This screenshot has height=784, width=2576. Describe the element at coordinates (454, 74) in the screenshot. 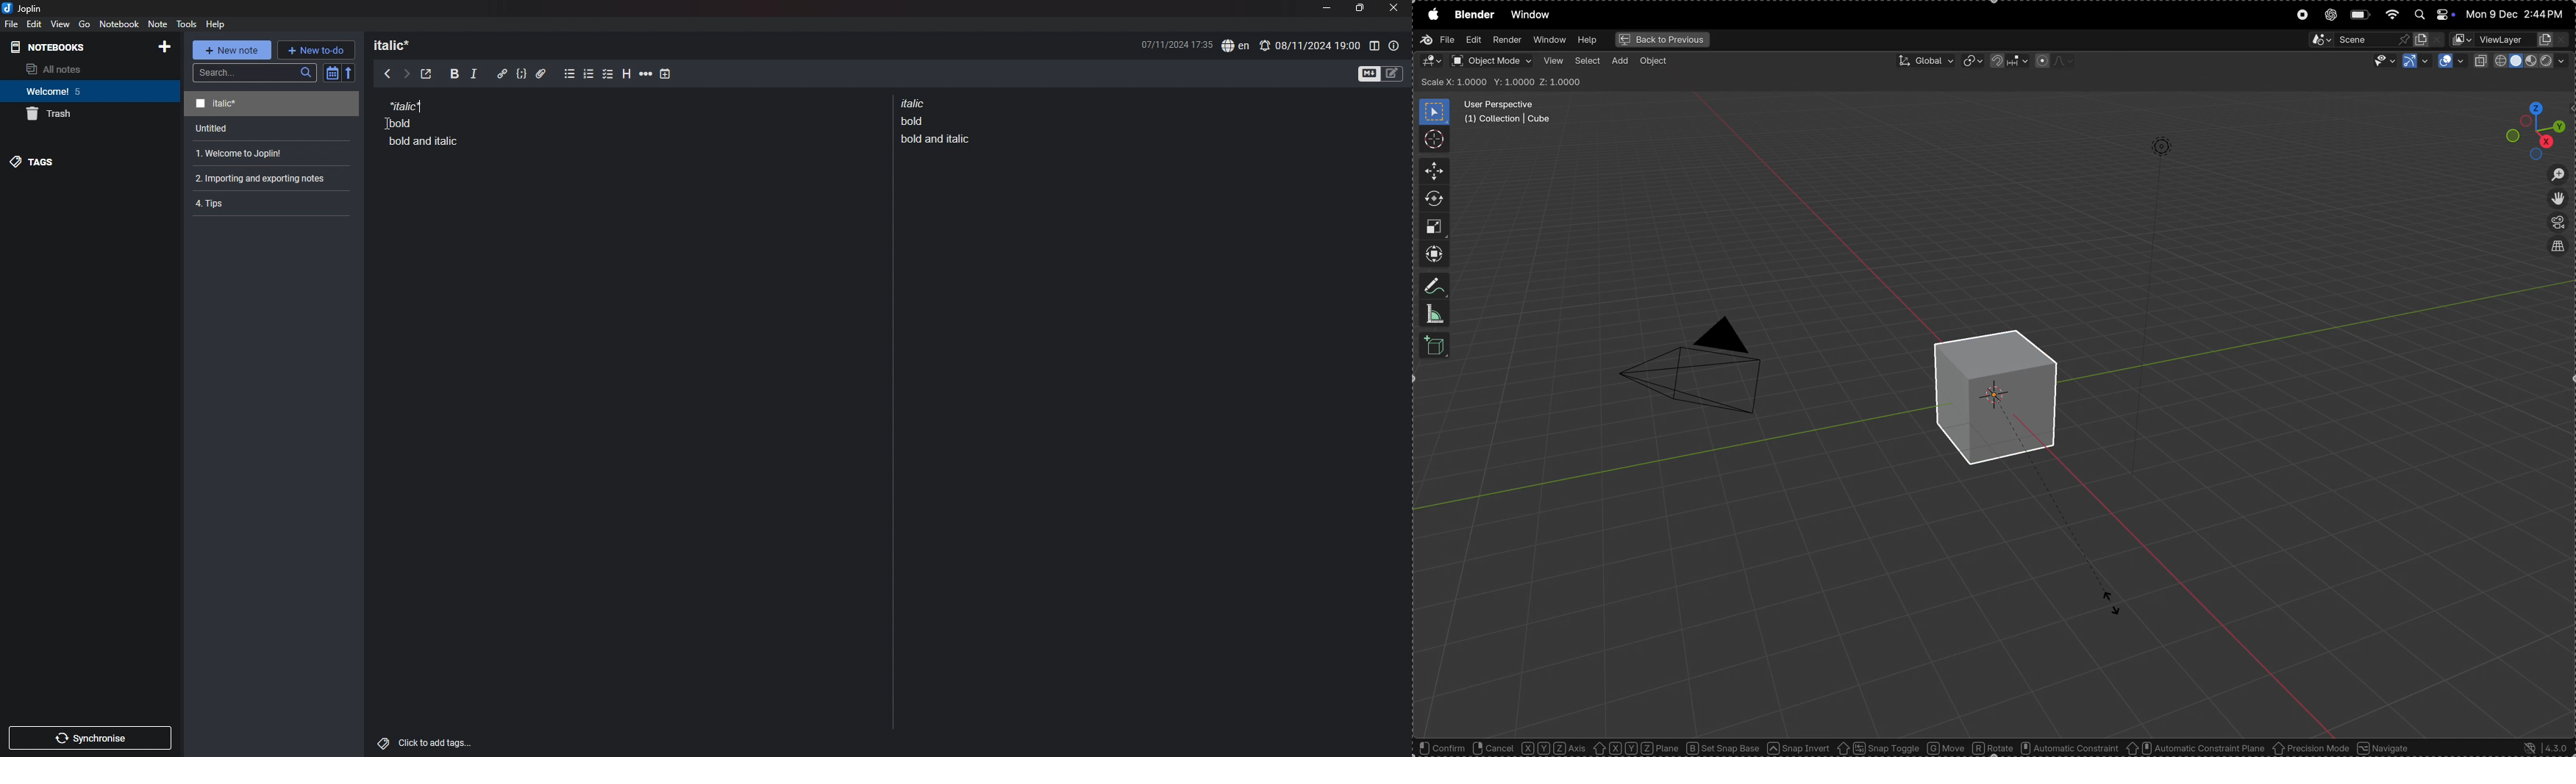

I see `bold` at that location.